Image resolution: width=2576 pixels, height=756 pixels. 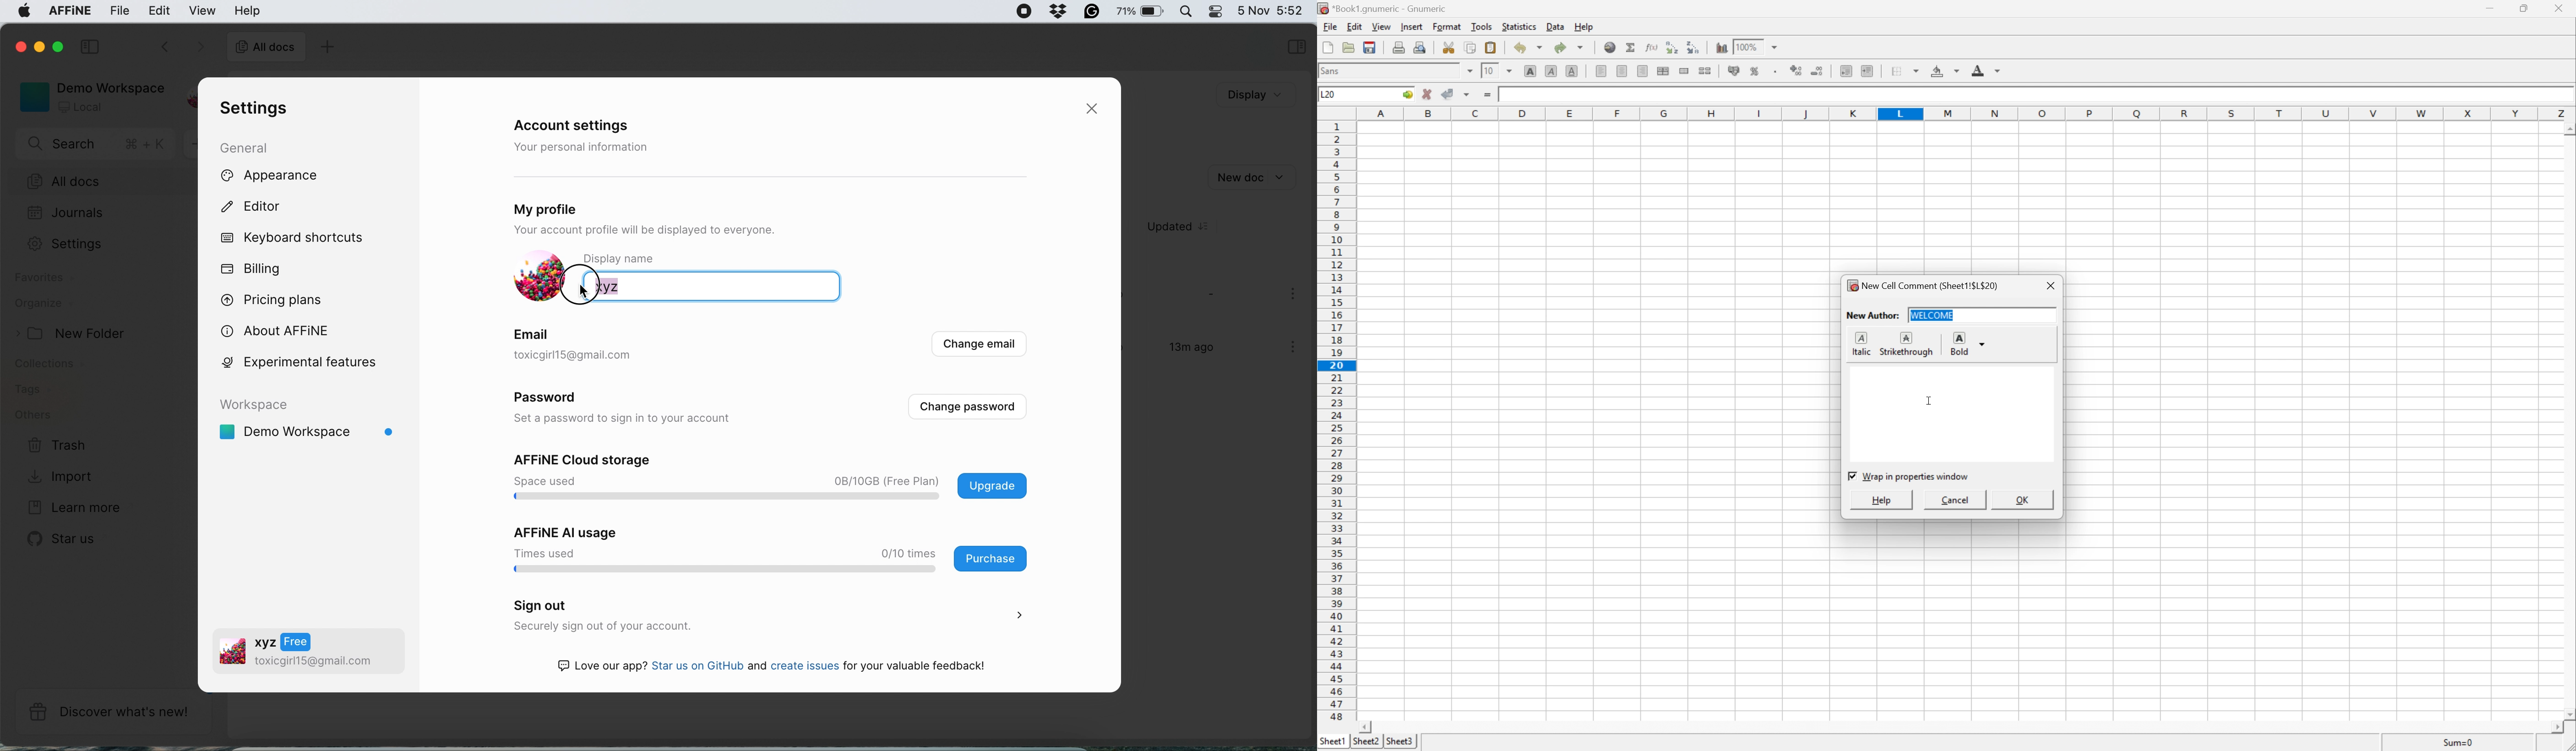 What do you see at coordinates (1669, 46) in the screenshot?
I see `Sort the selected region in ascending order based on the first column selected` at bounding box center [1669, 46].